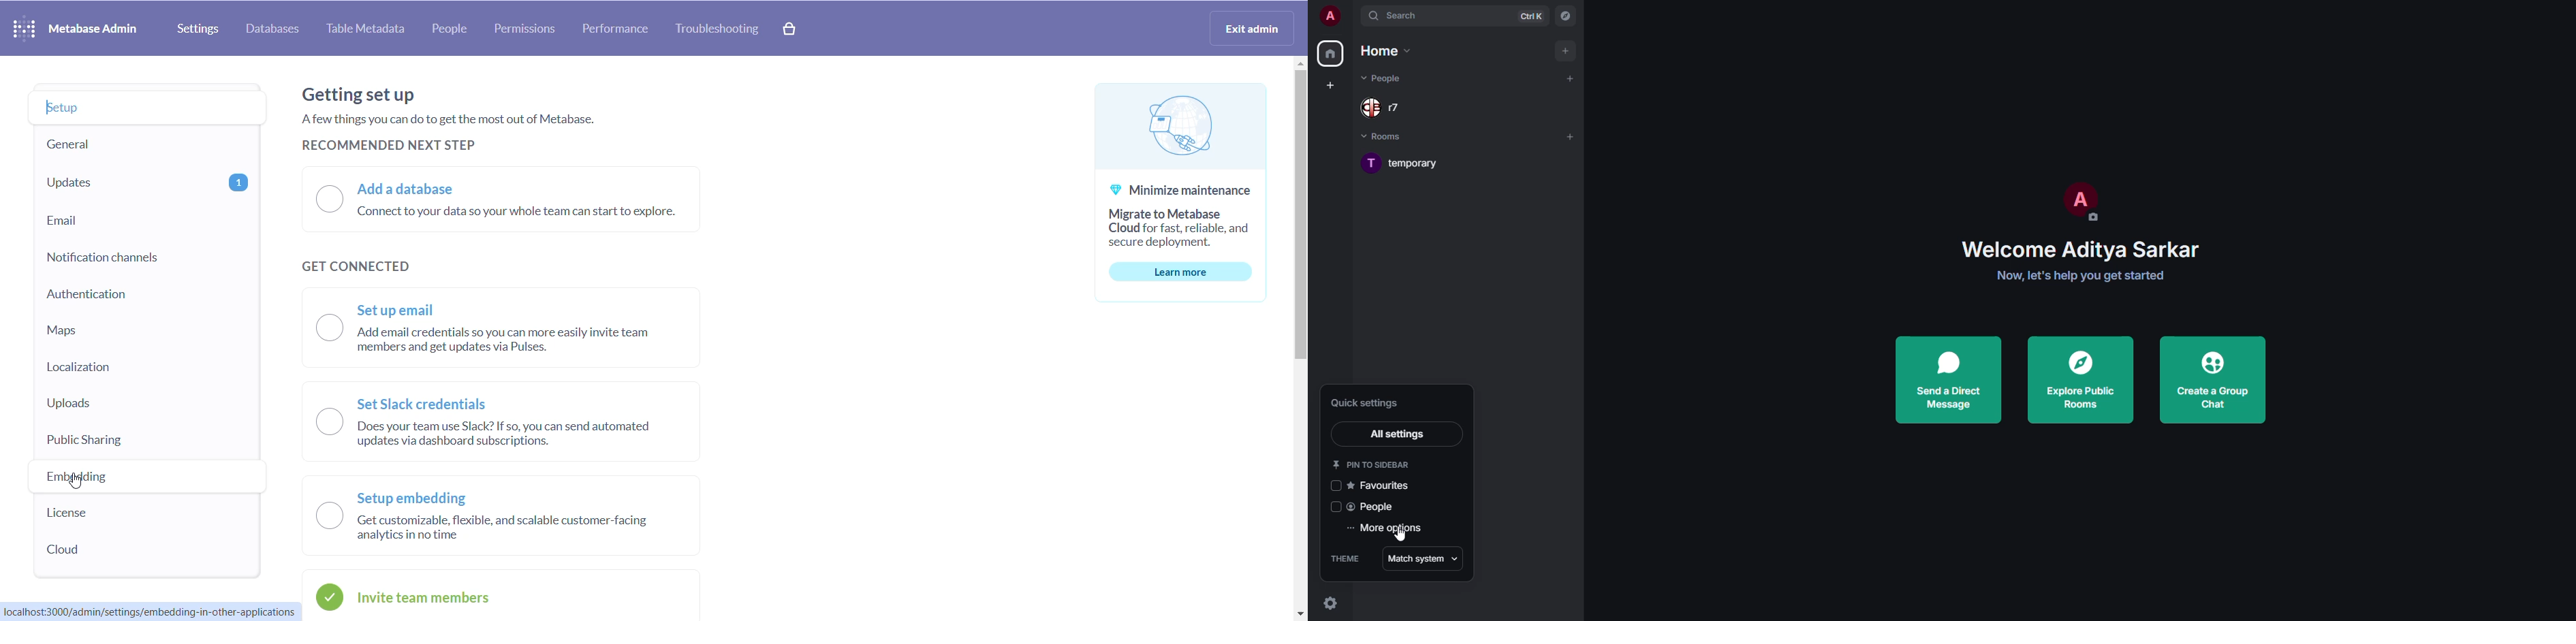  Describe the element at coordinates (522, 29) in the screenshot. I see `permissions` at that location.